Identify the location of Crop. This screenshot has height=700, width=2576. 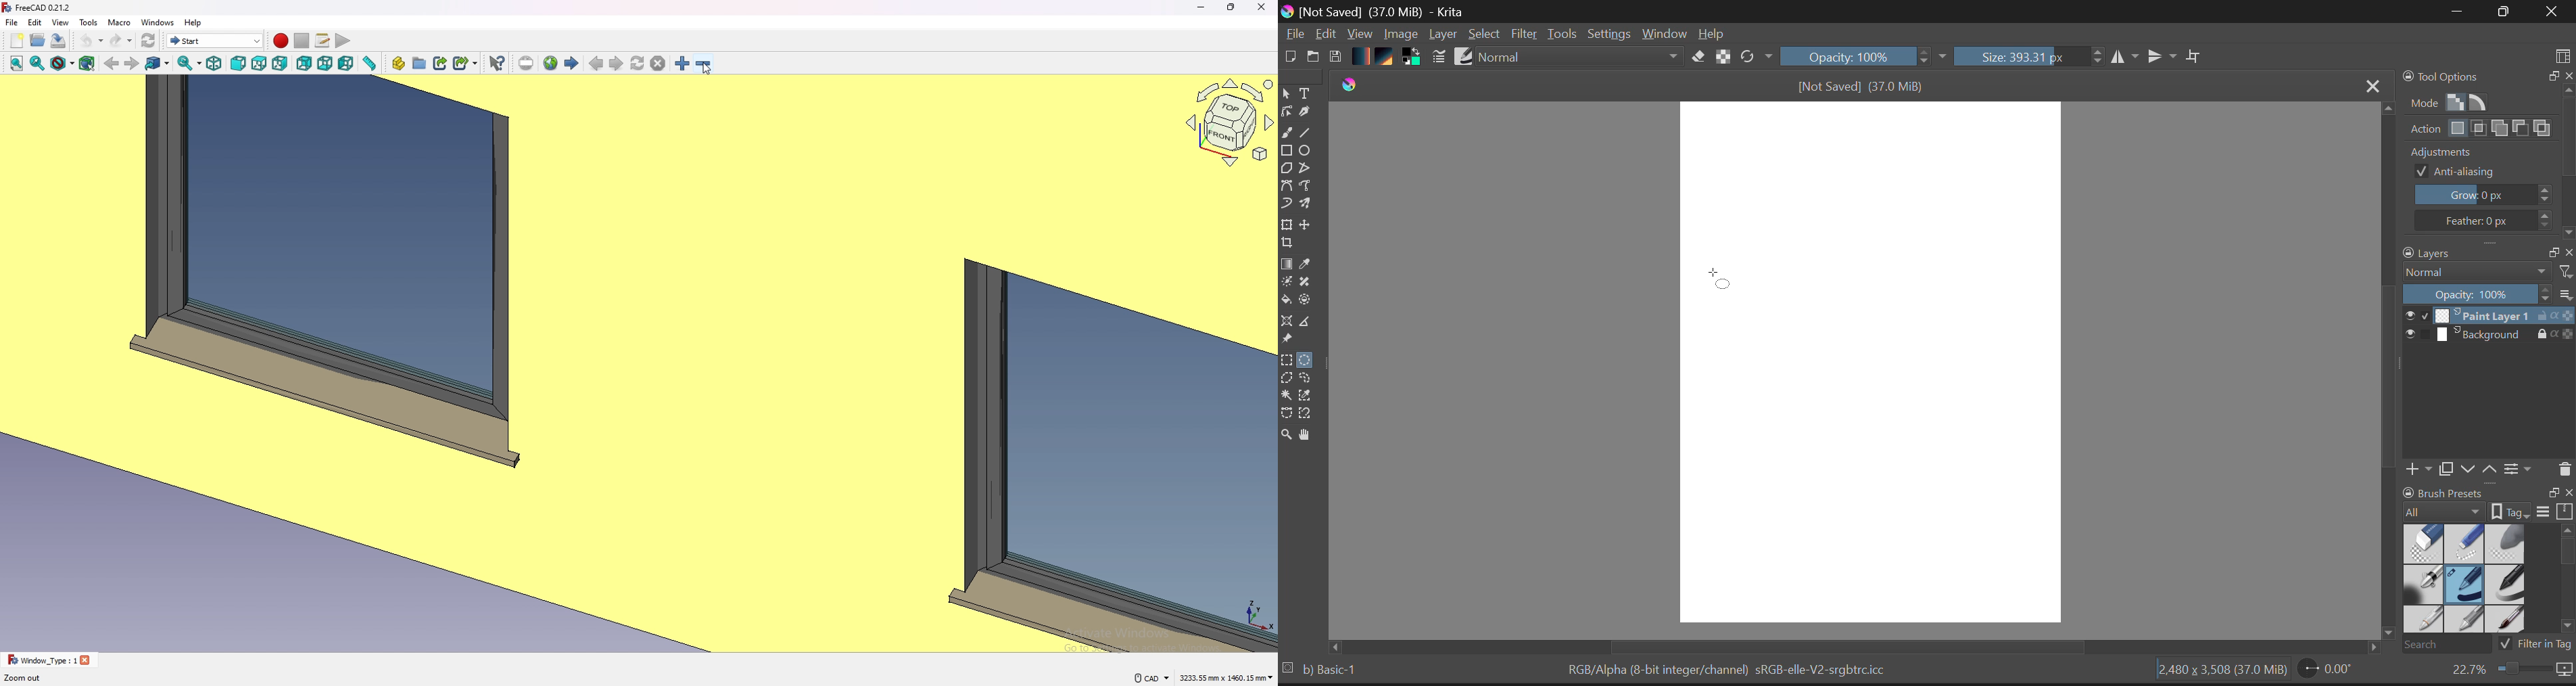
(2194, 57).